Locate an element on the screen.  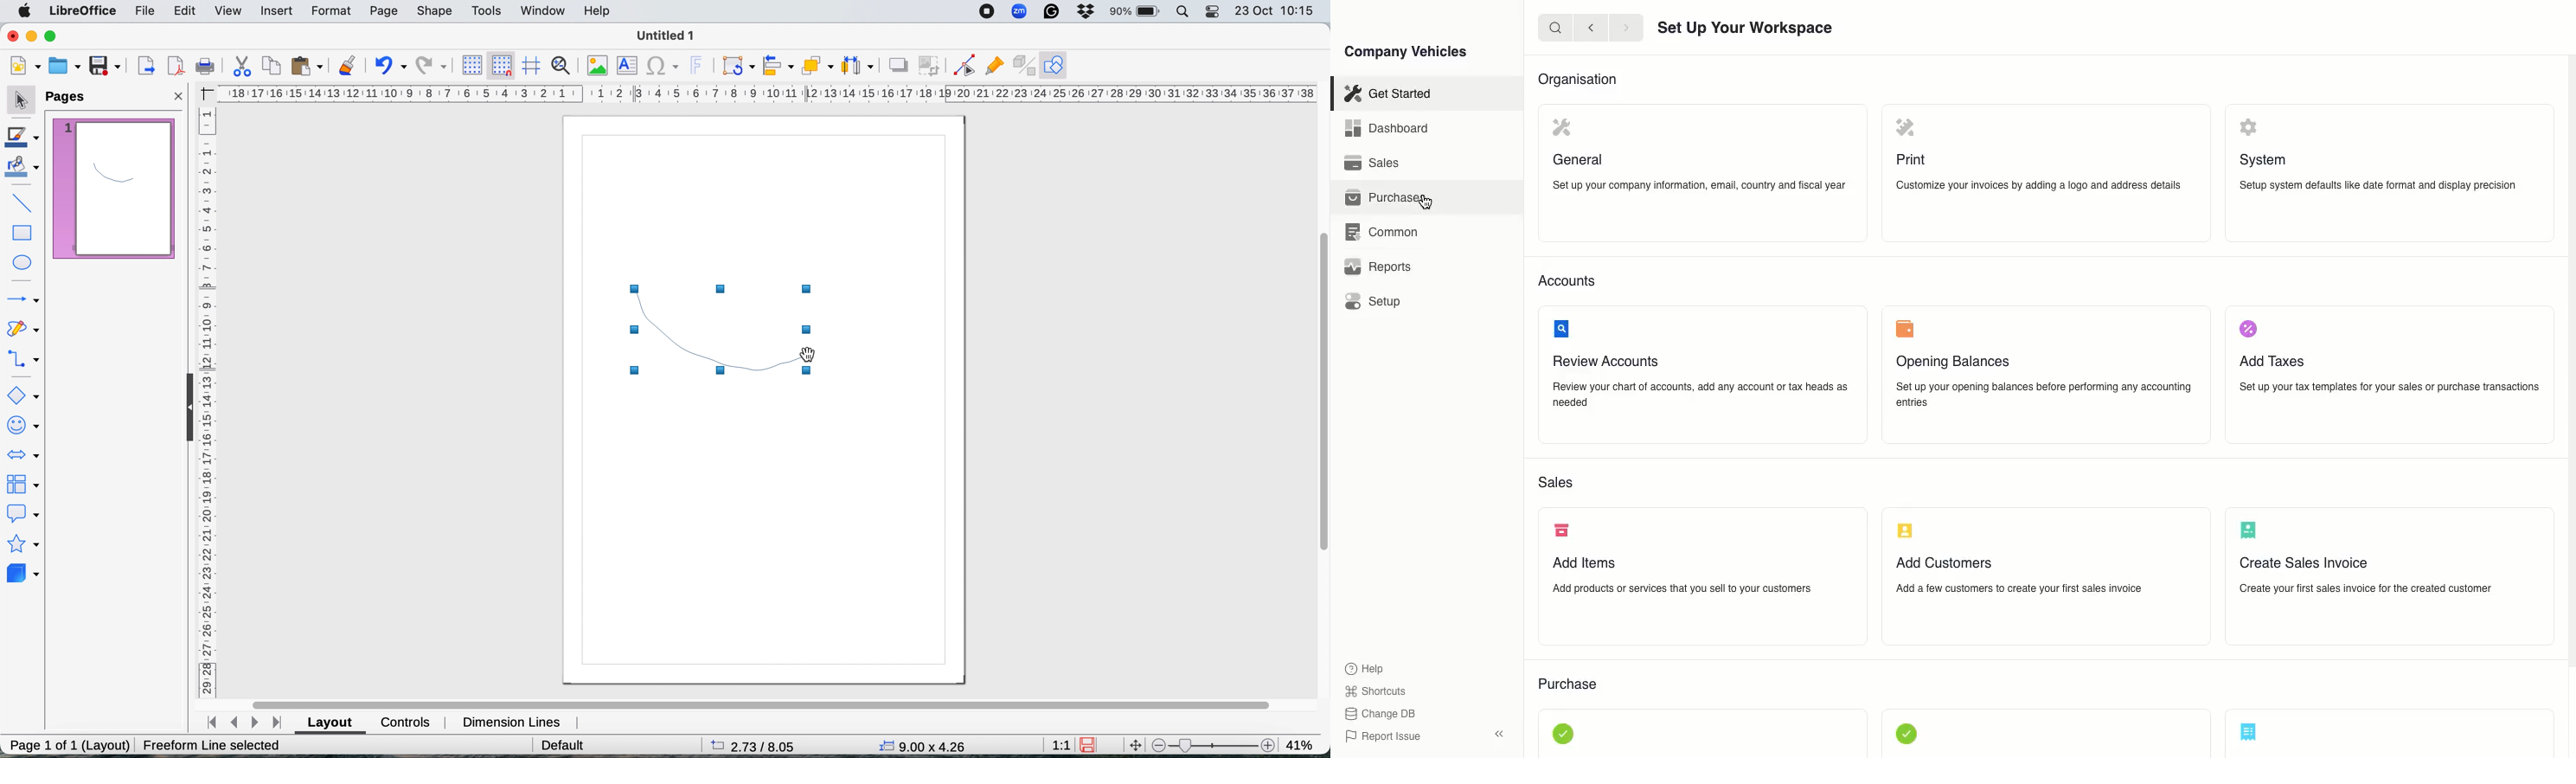
Create Sales Invoice is located at coordinates (2304, 564).